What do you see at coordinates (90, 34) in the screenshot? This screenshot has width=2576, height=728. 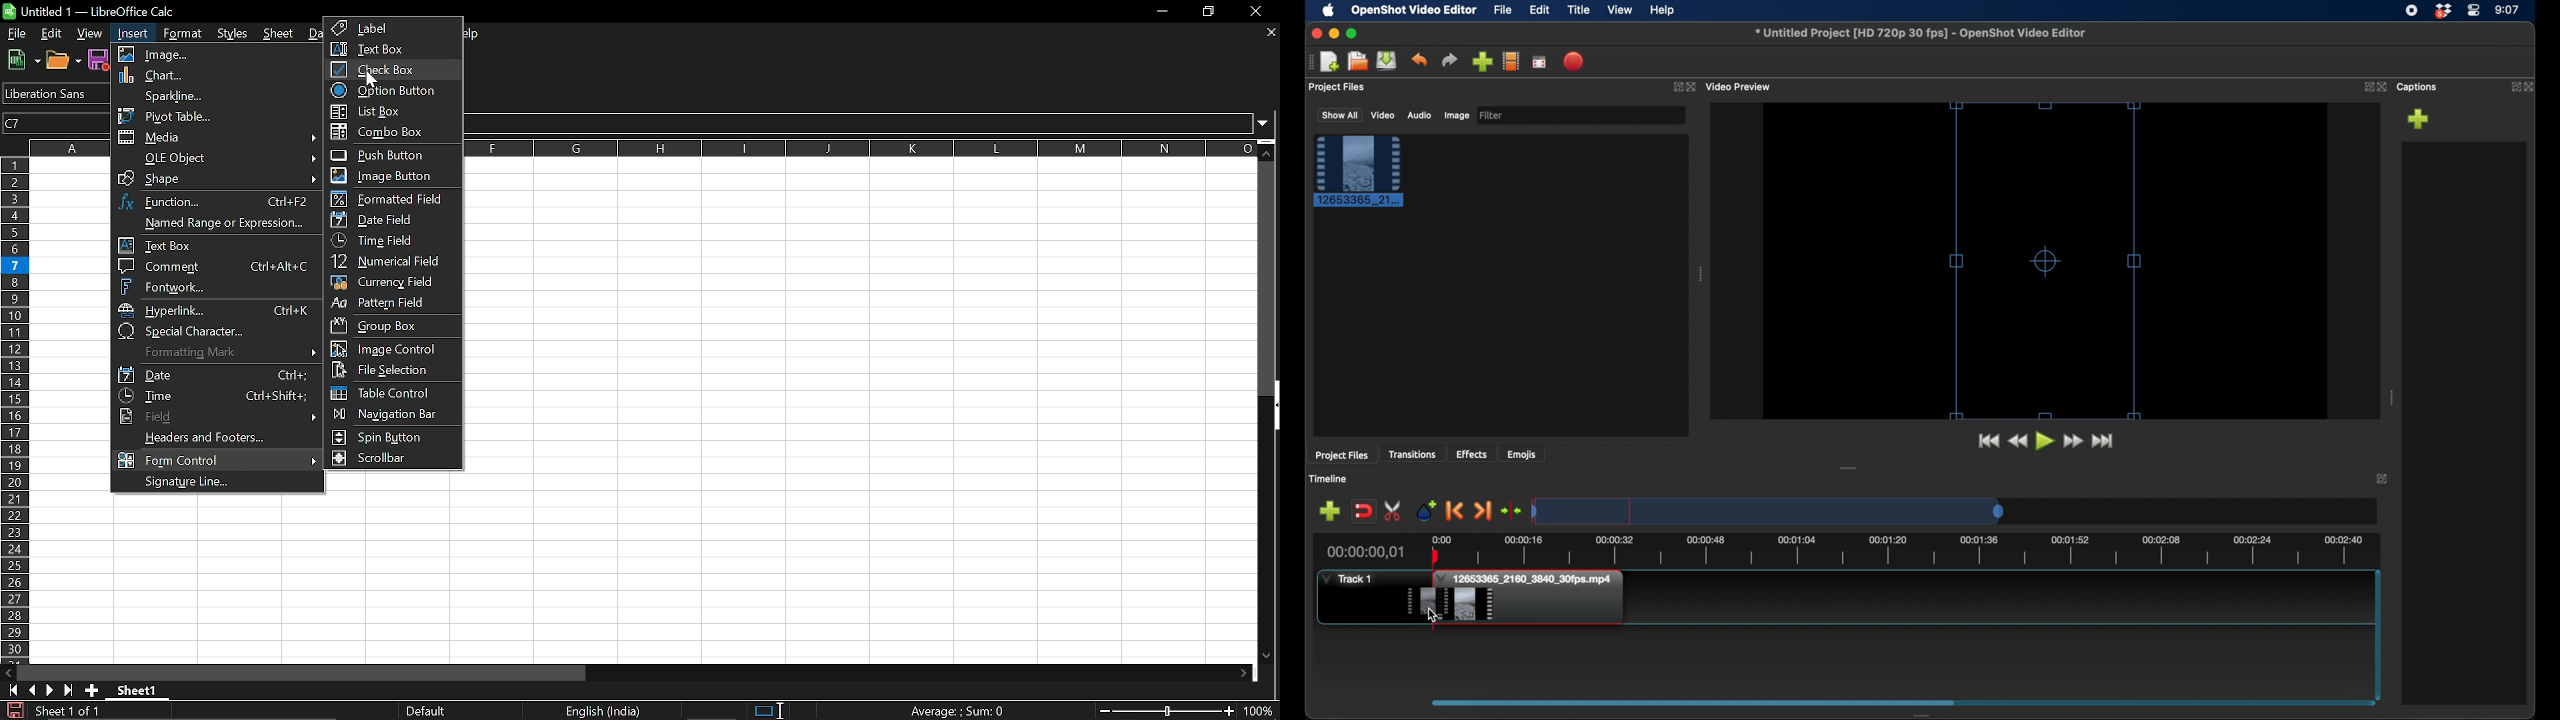 I see `View` at bounding box center [90, 34].